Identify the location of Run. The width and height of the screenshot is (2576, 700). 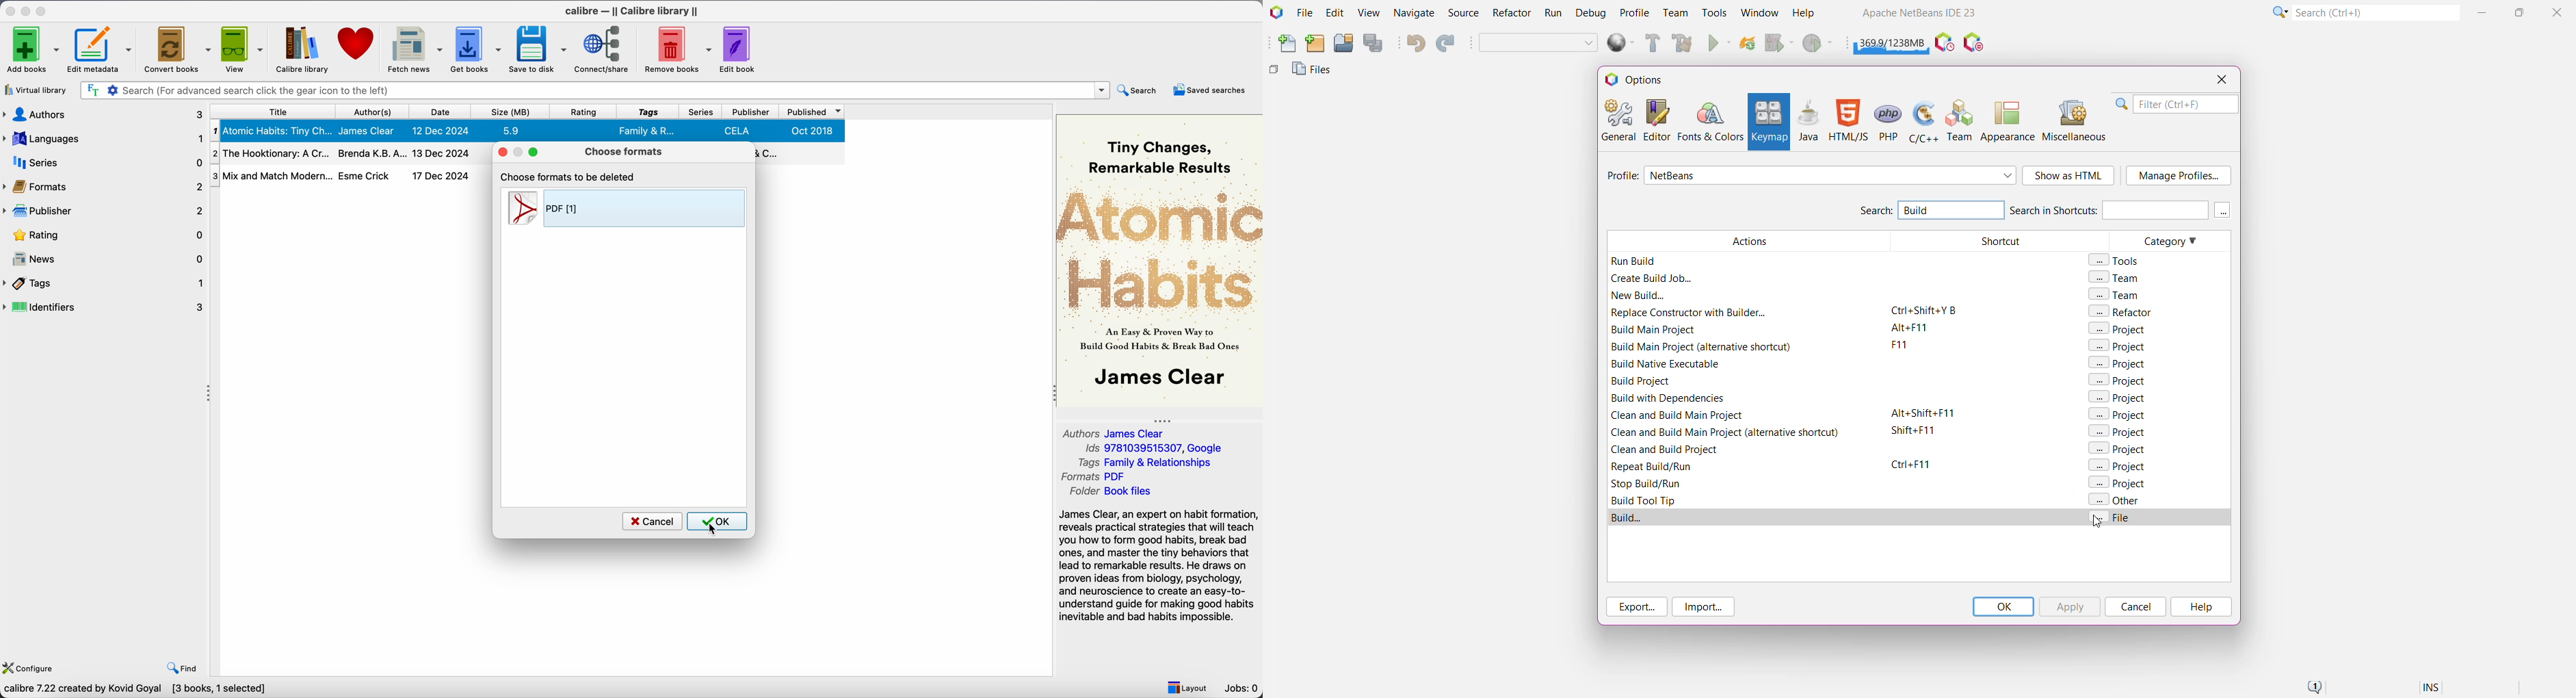
(1553, 15).